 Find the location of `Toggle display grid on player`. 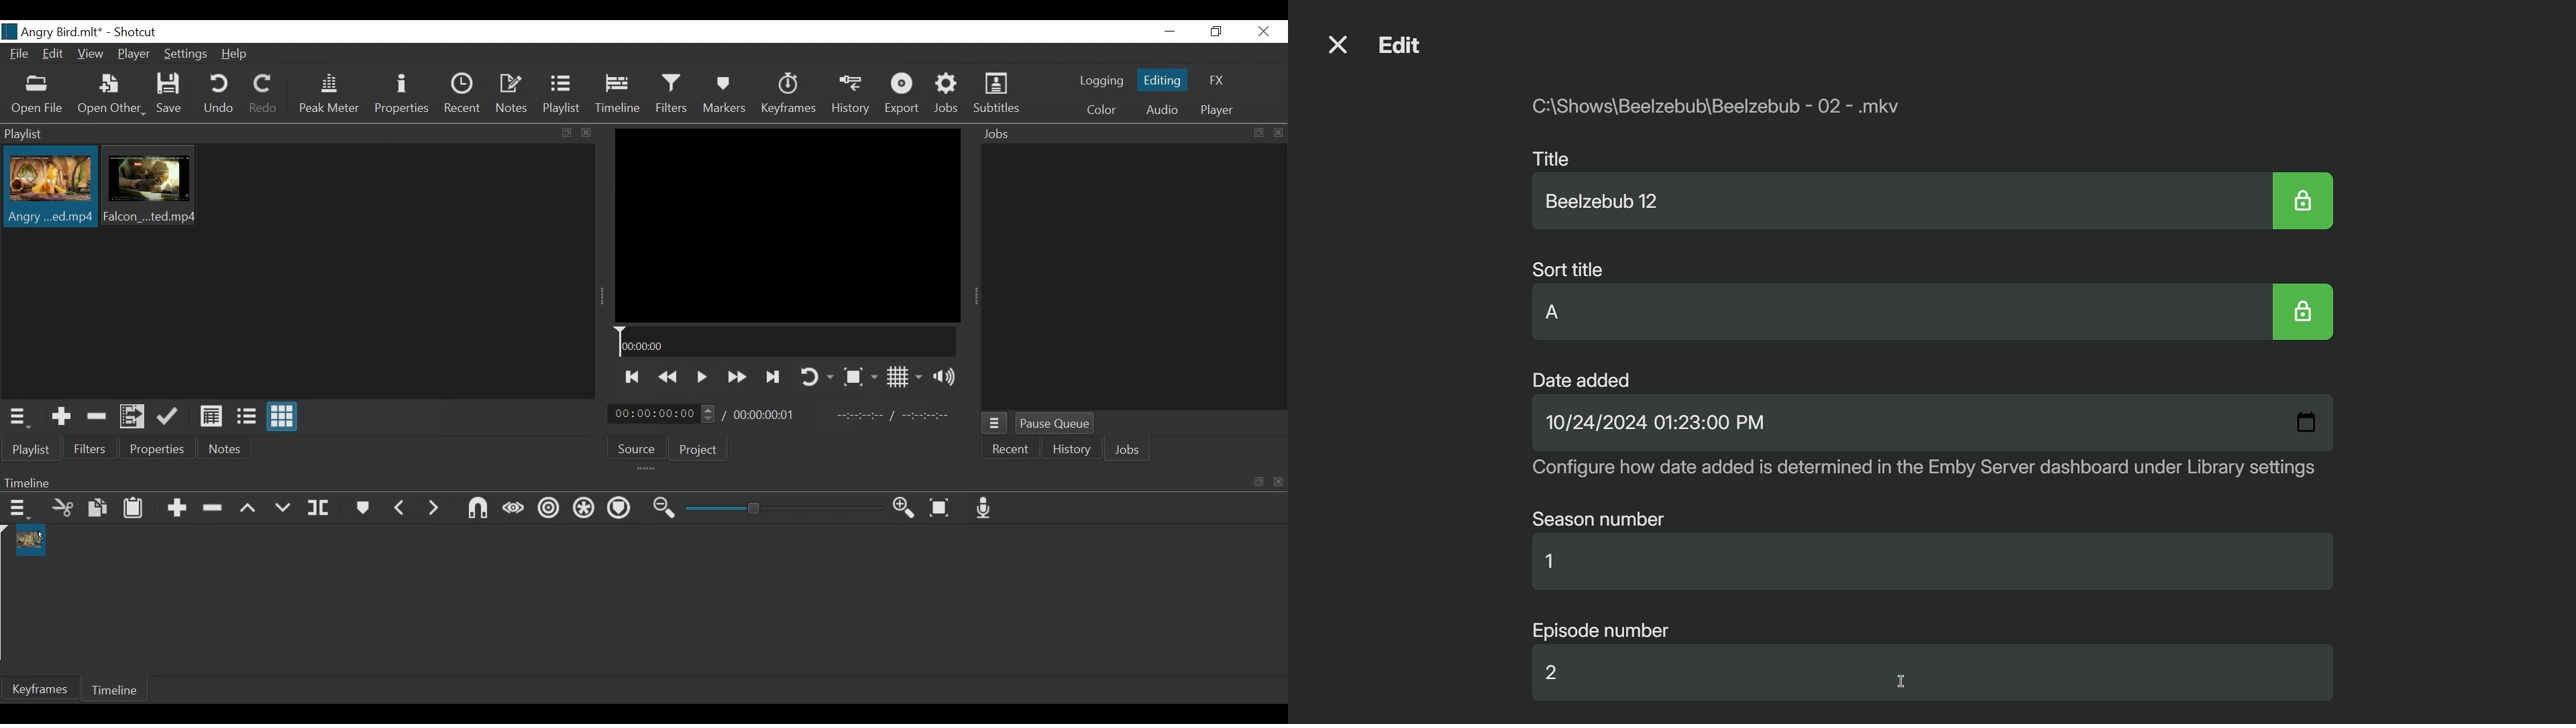

Toggle display grid on player is located at coordinates (905, 377).